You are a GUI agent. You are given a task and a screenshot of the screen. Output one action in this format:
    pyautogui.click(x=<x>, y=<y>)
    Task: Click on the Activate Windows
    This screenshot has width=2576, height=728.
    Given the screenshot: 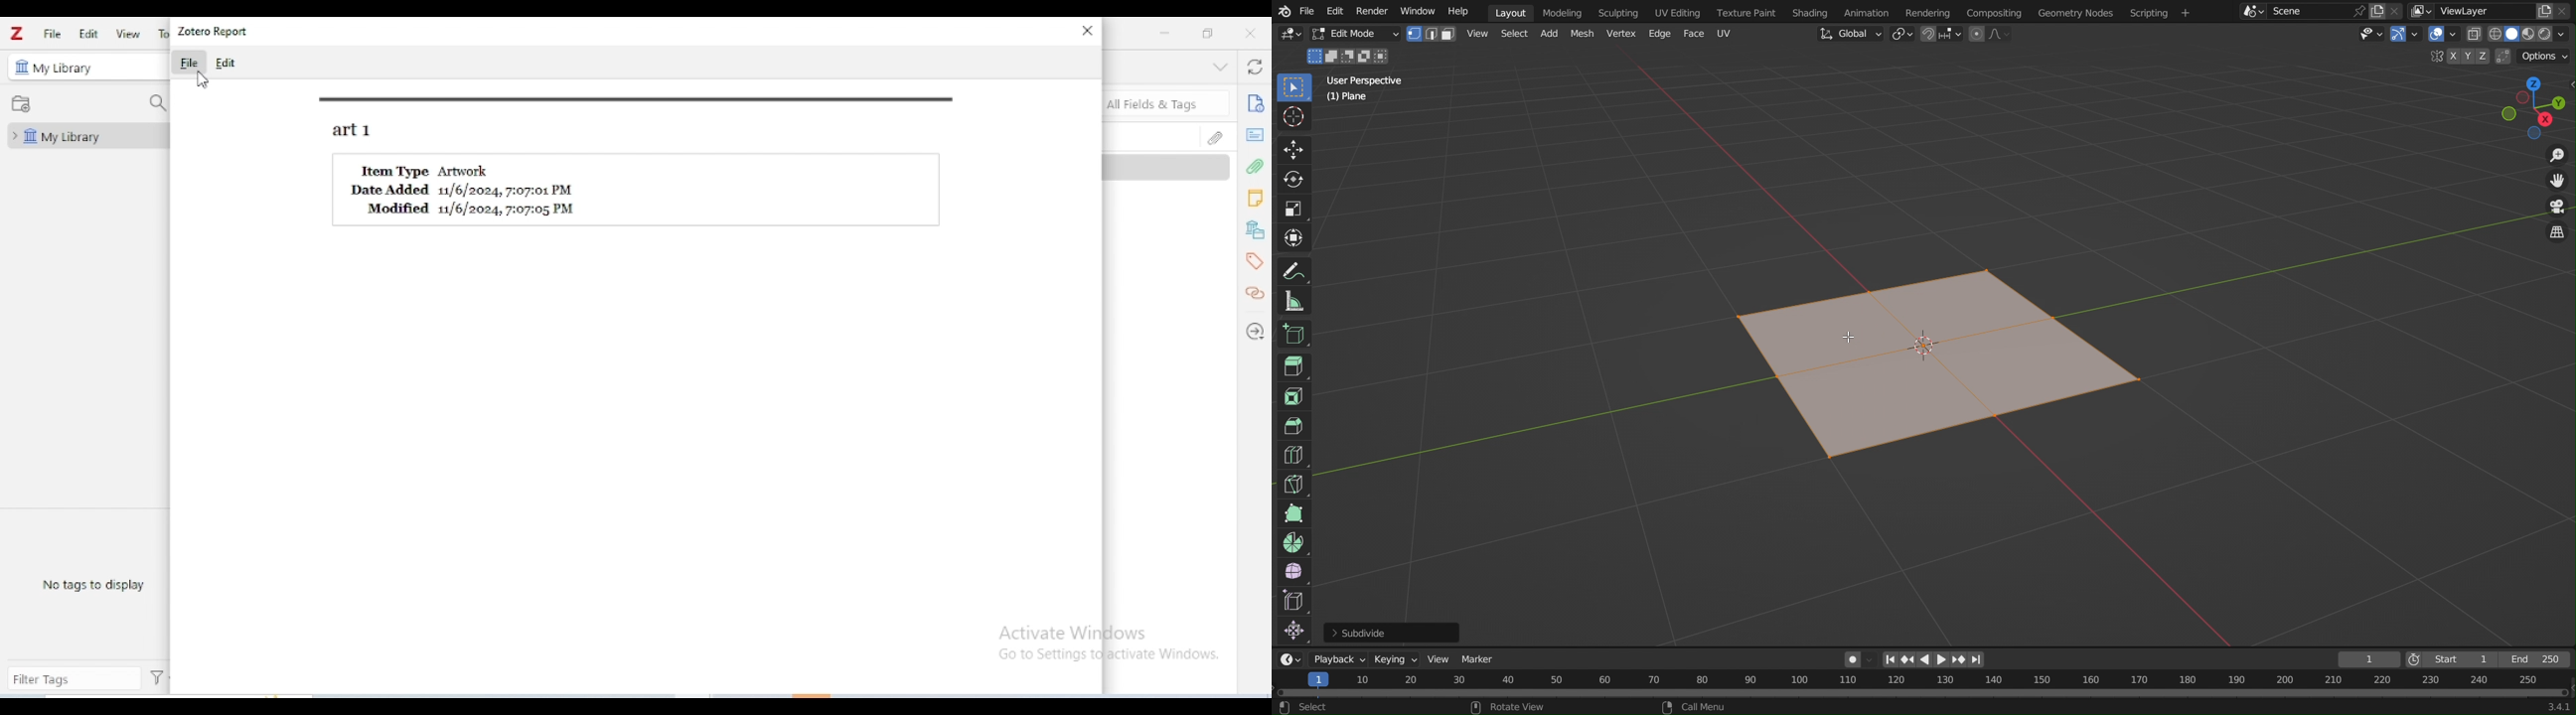 What is the action you would take?
    pyautogui.click(x=1073, y=633)
    